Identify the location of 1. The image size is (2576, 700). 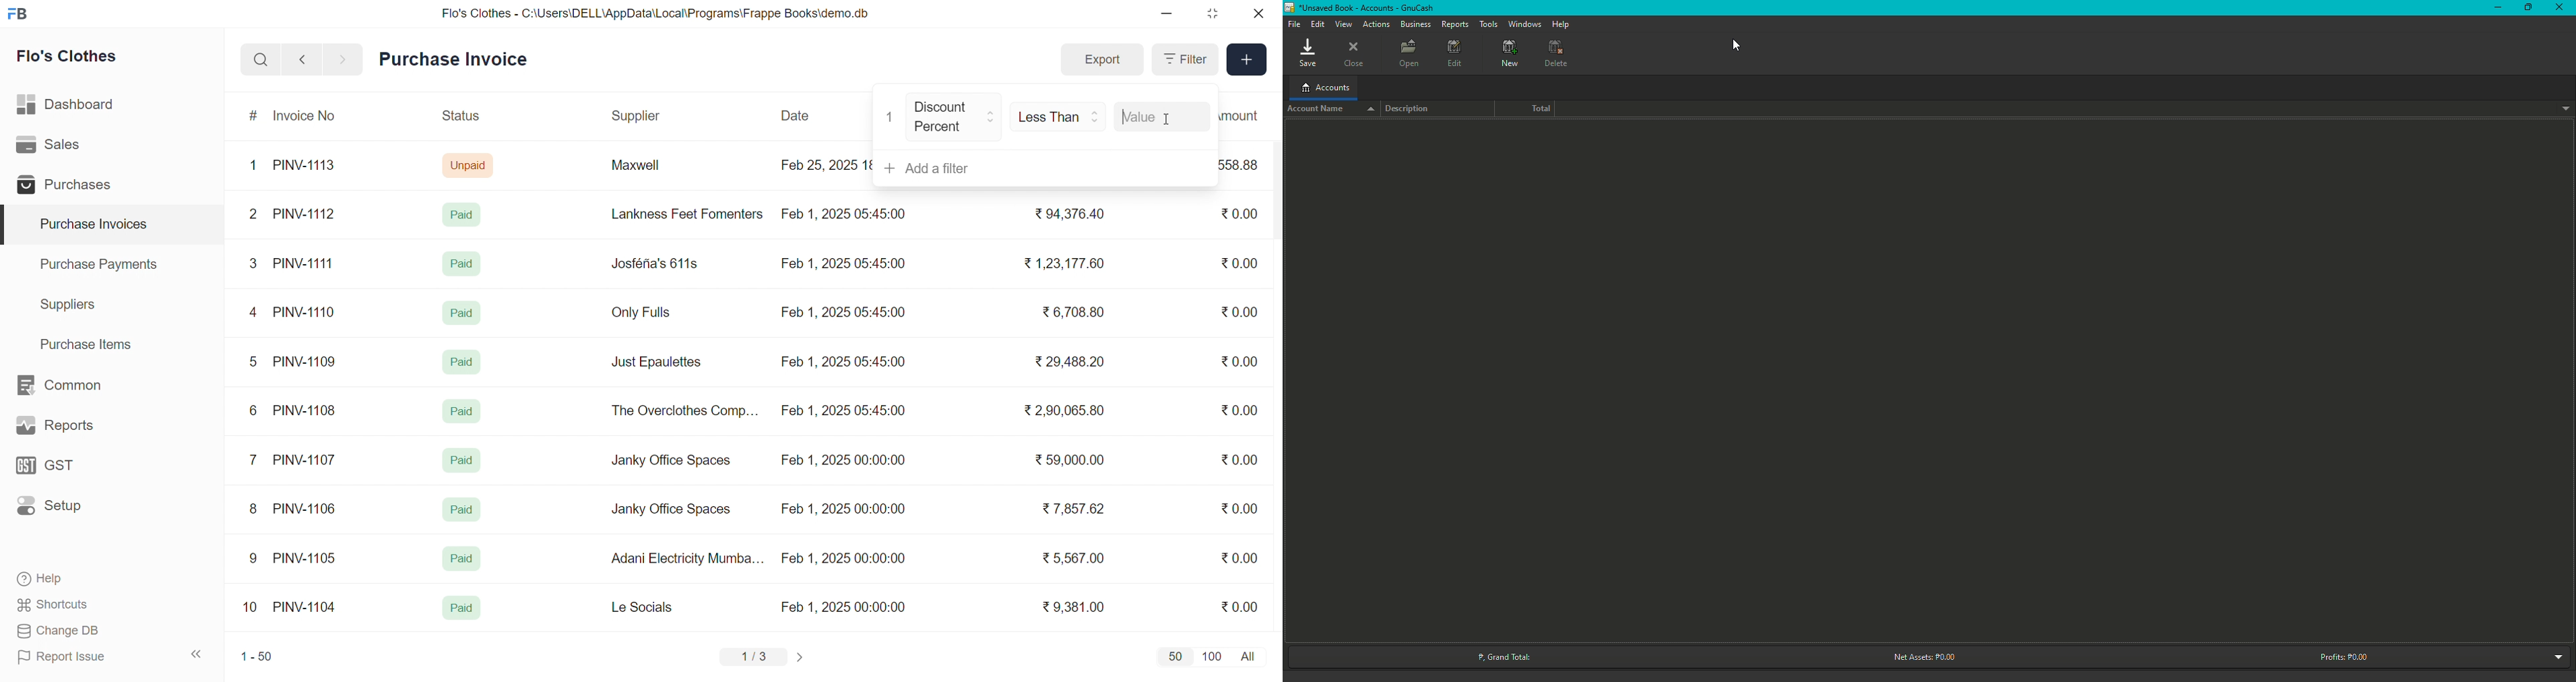
(890, 114).